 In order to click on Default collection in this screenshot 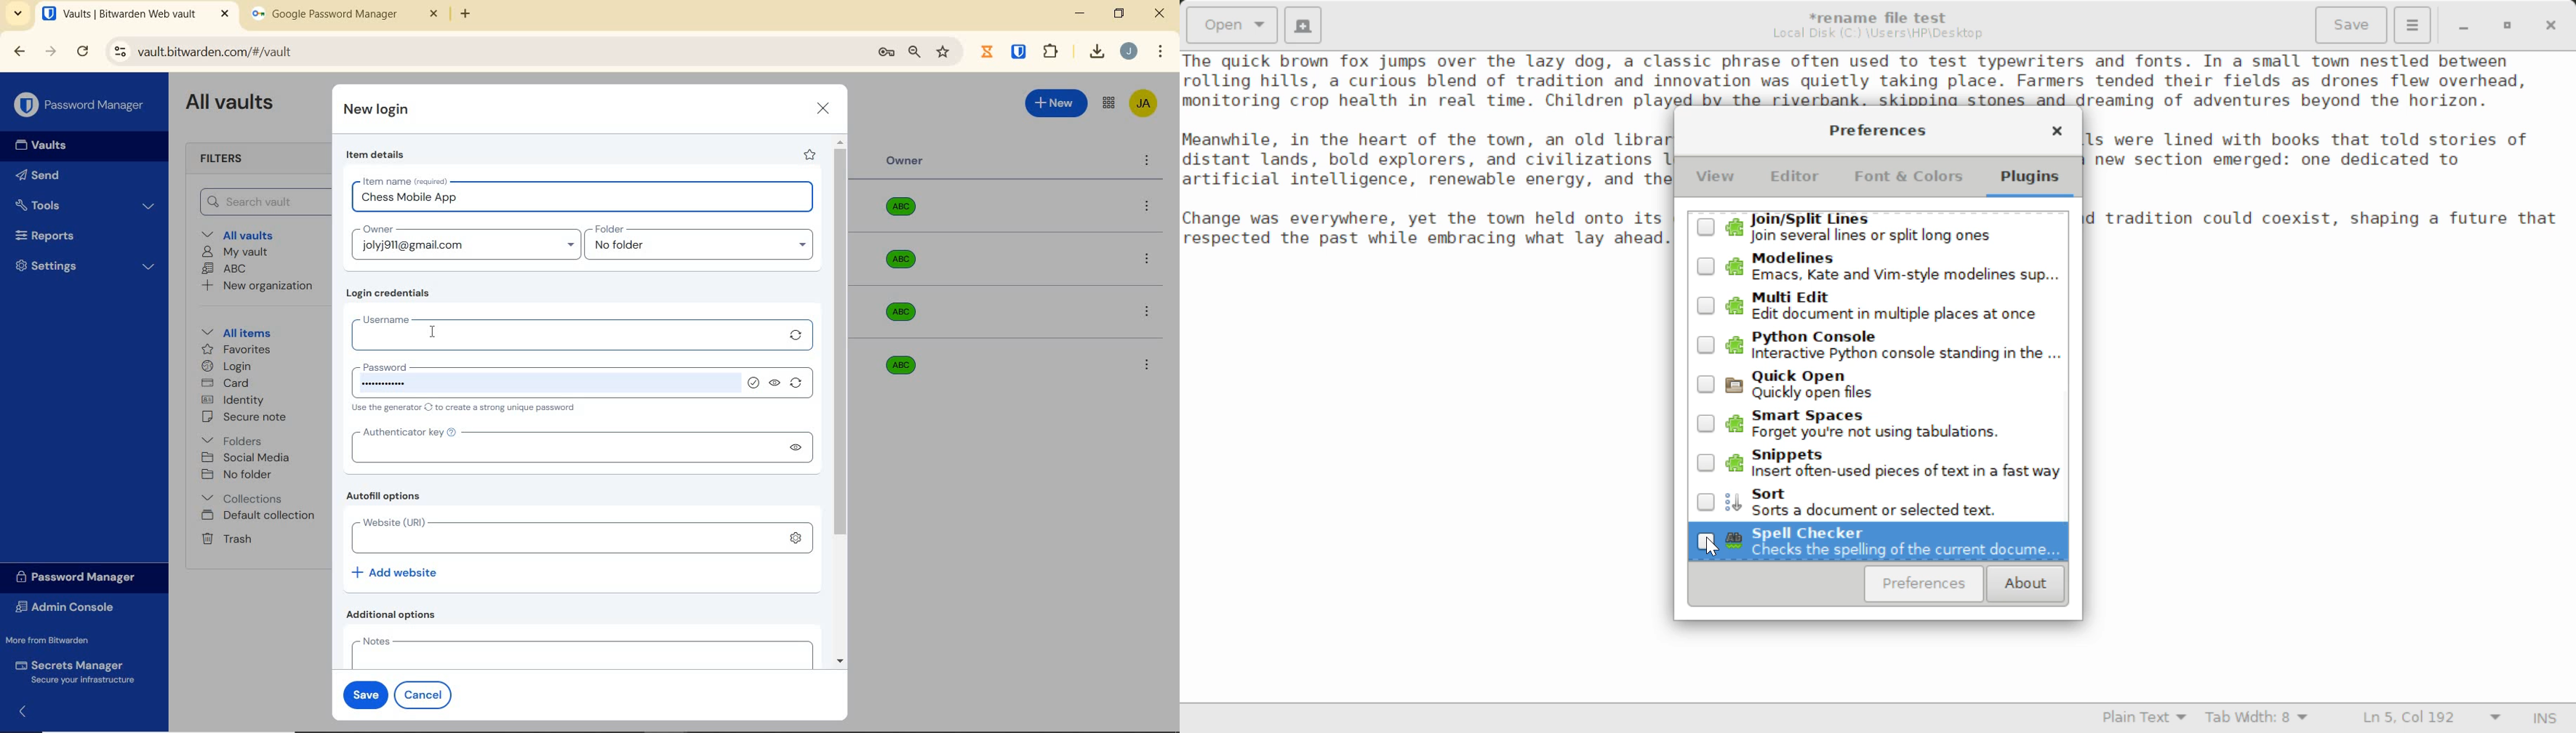, I will do `click(261, 516)`.